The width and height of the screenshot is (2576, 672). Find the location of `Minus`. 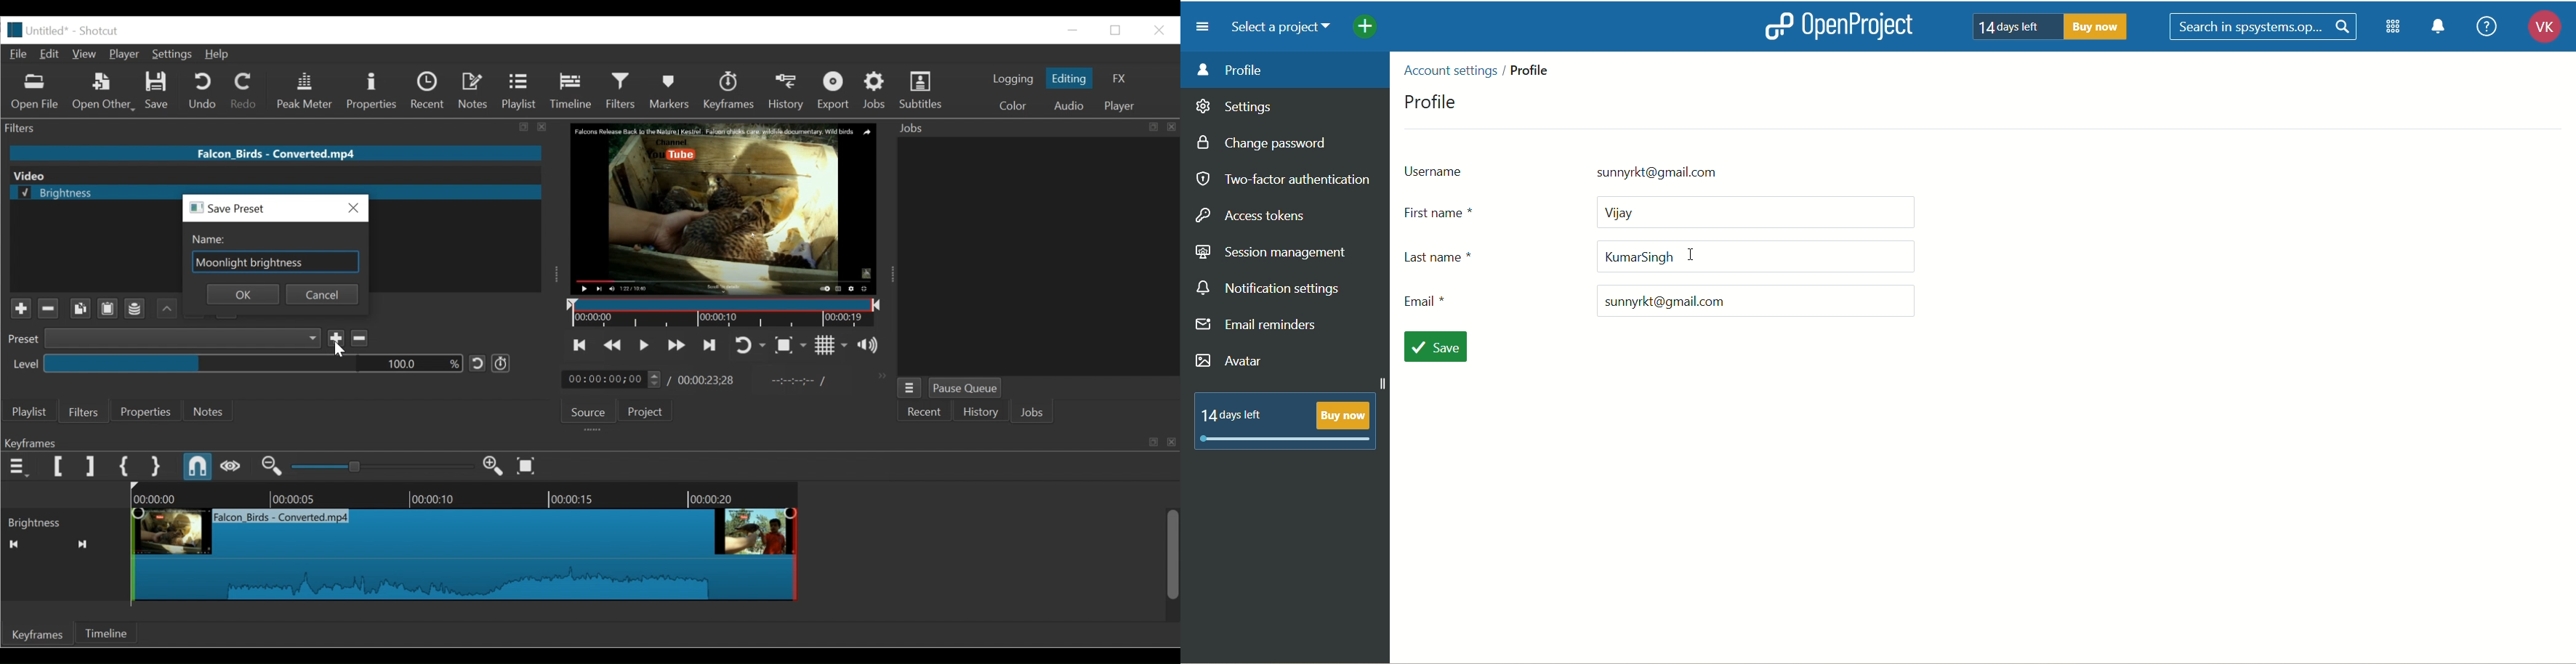

Minus is located at coordinates (49, 309).